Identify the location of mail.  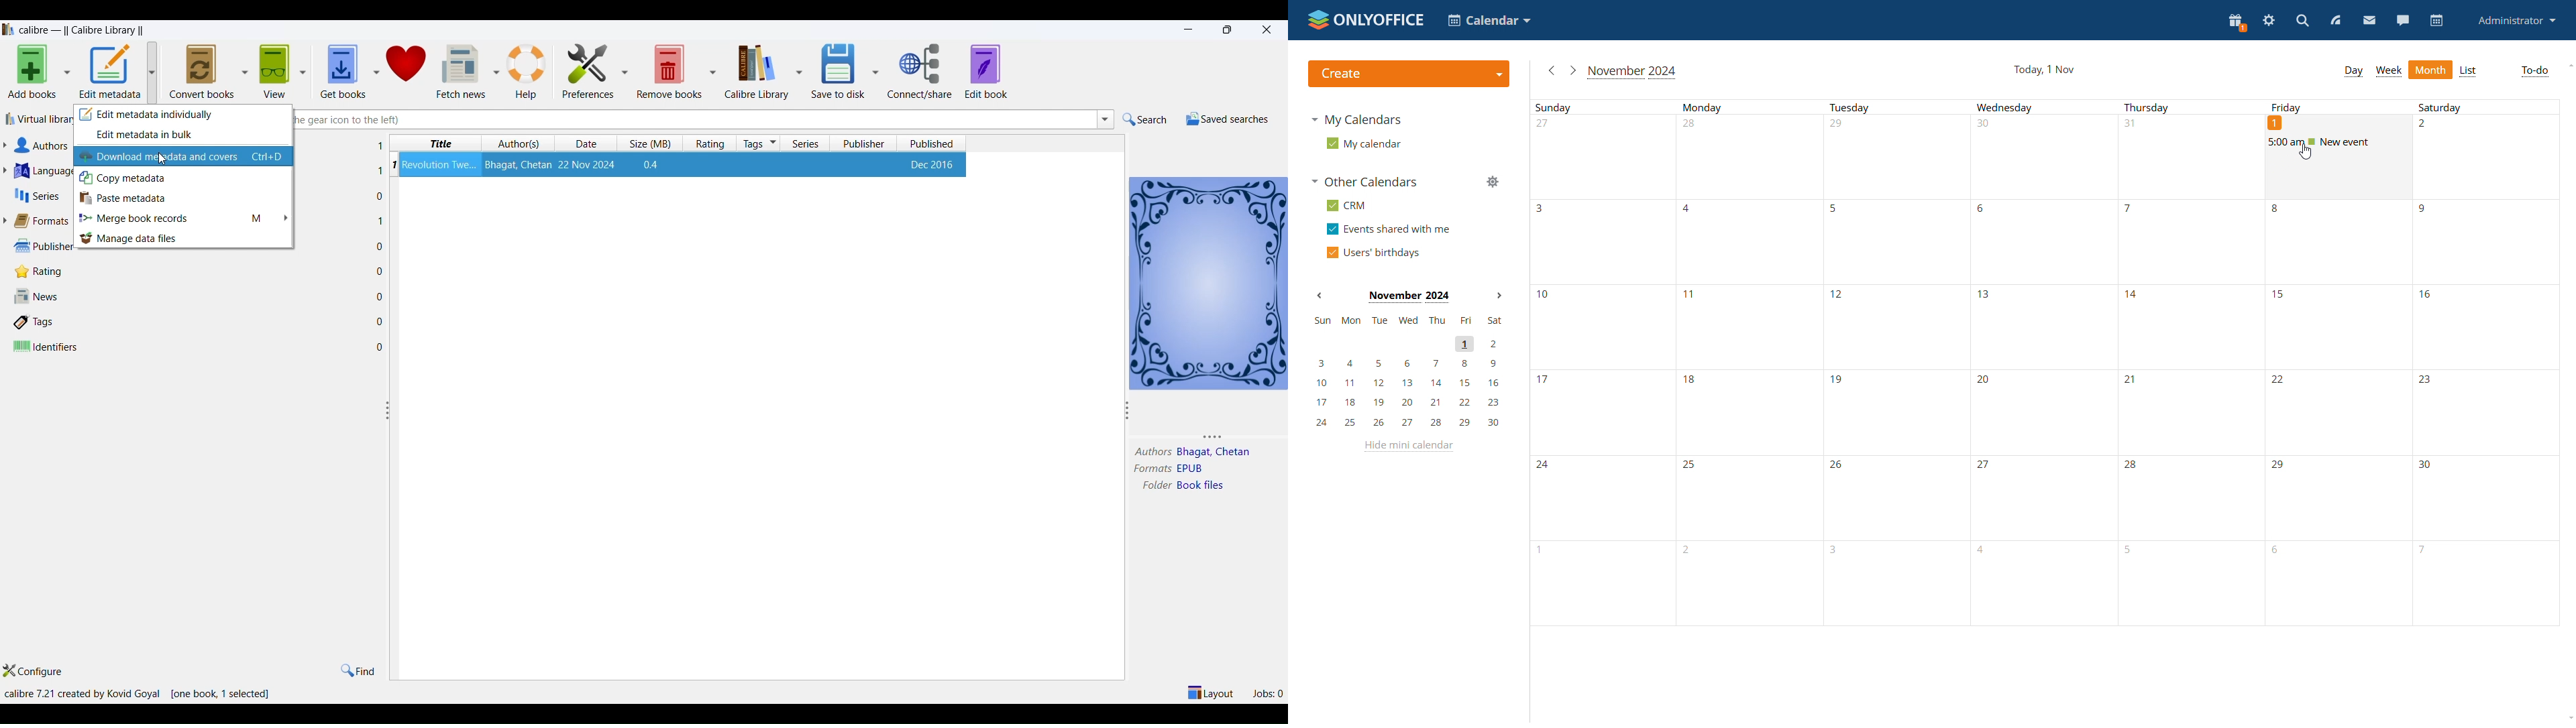
(2368, 20).